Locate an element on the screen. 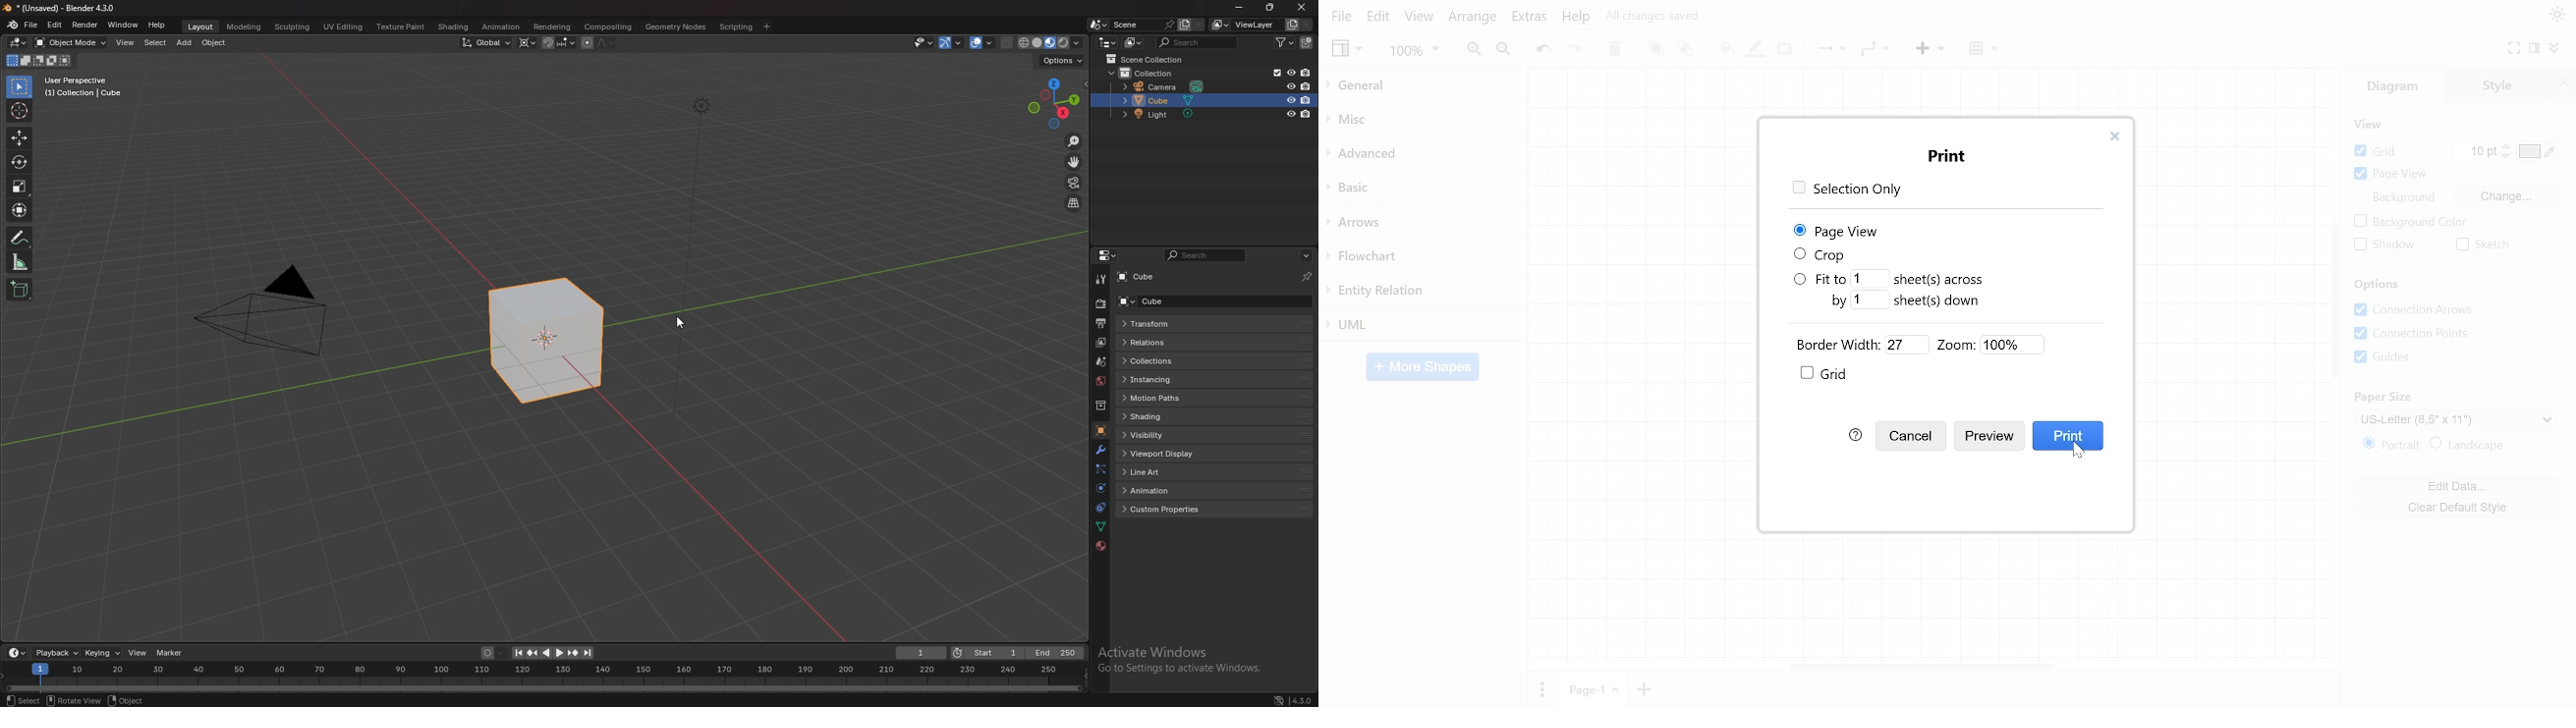 Image resolution: width=2576 pixels, height=728 pixels. cursor is located at coordinates (2079, 453).